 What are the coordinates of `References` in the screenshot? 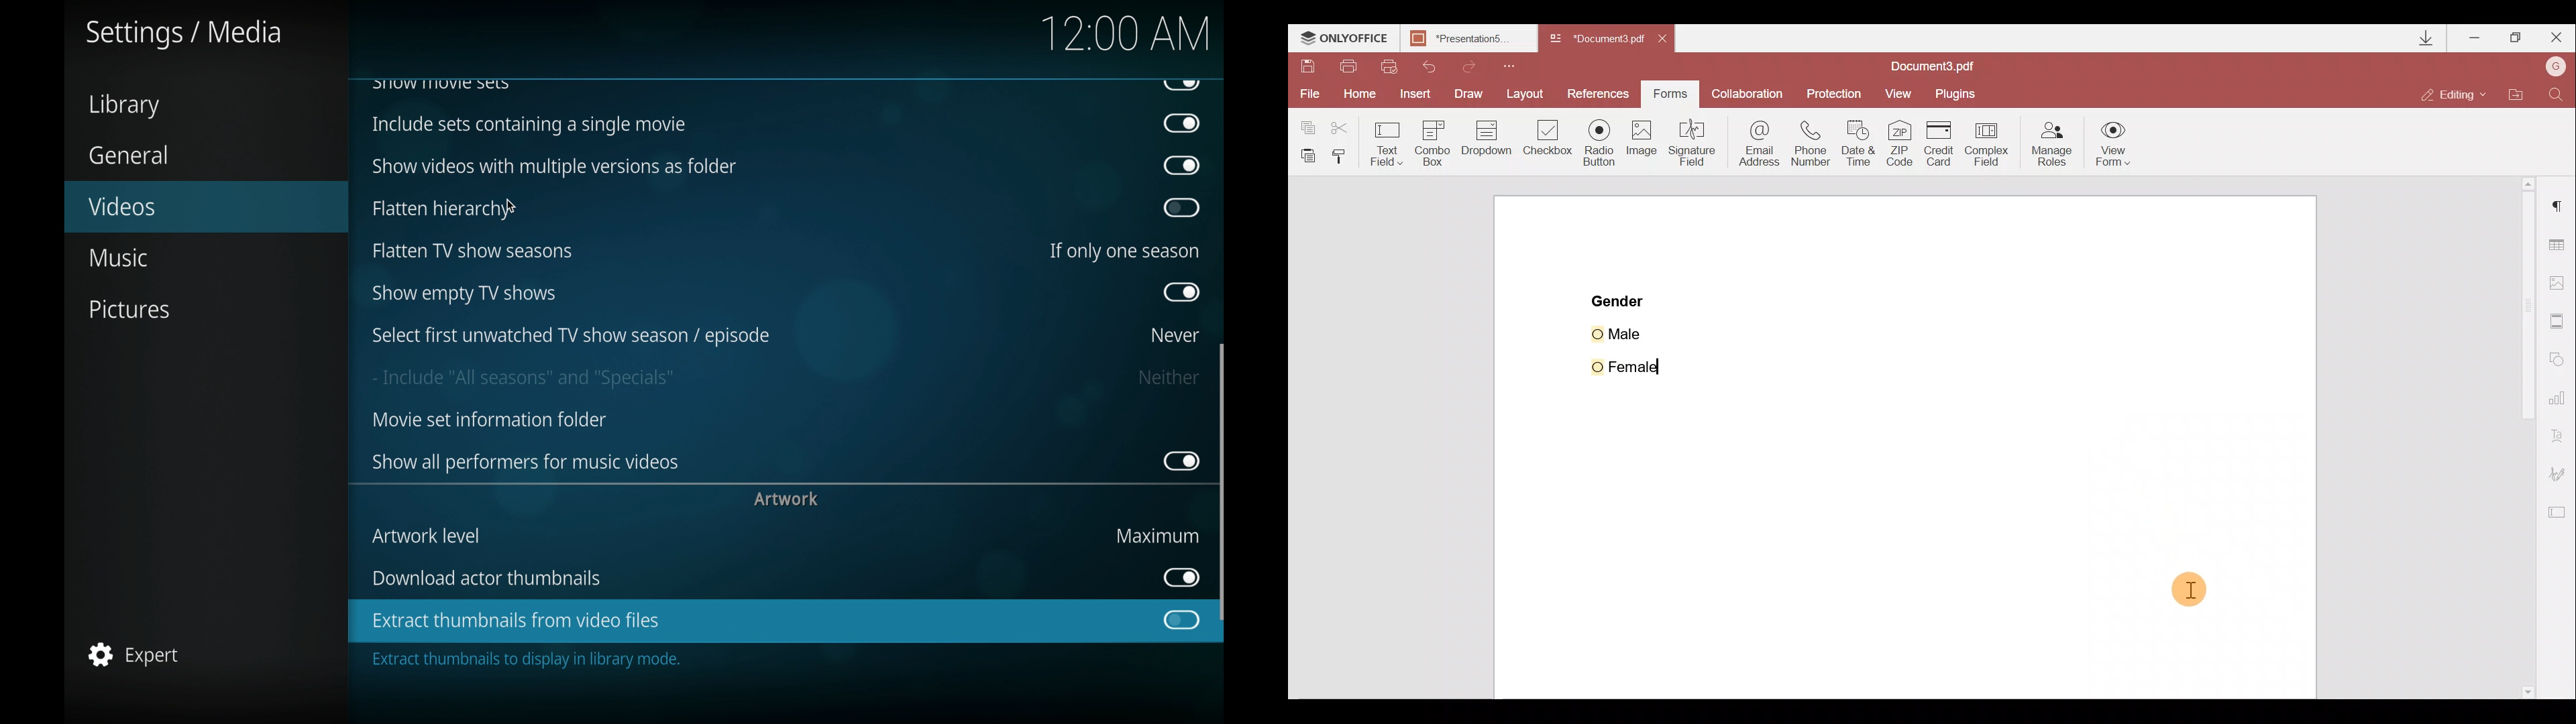 It's located at (1599, 93).